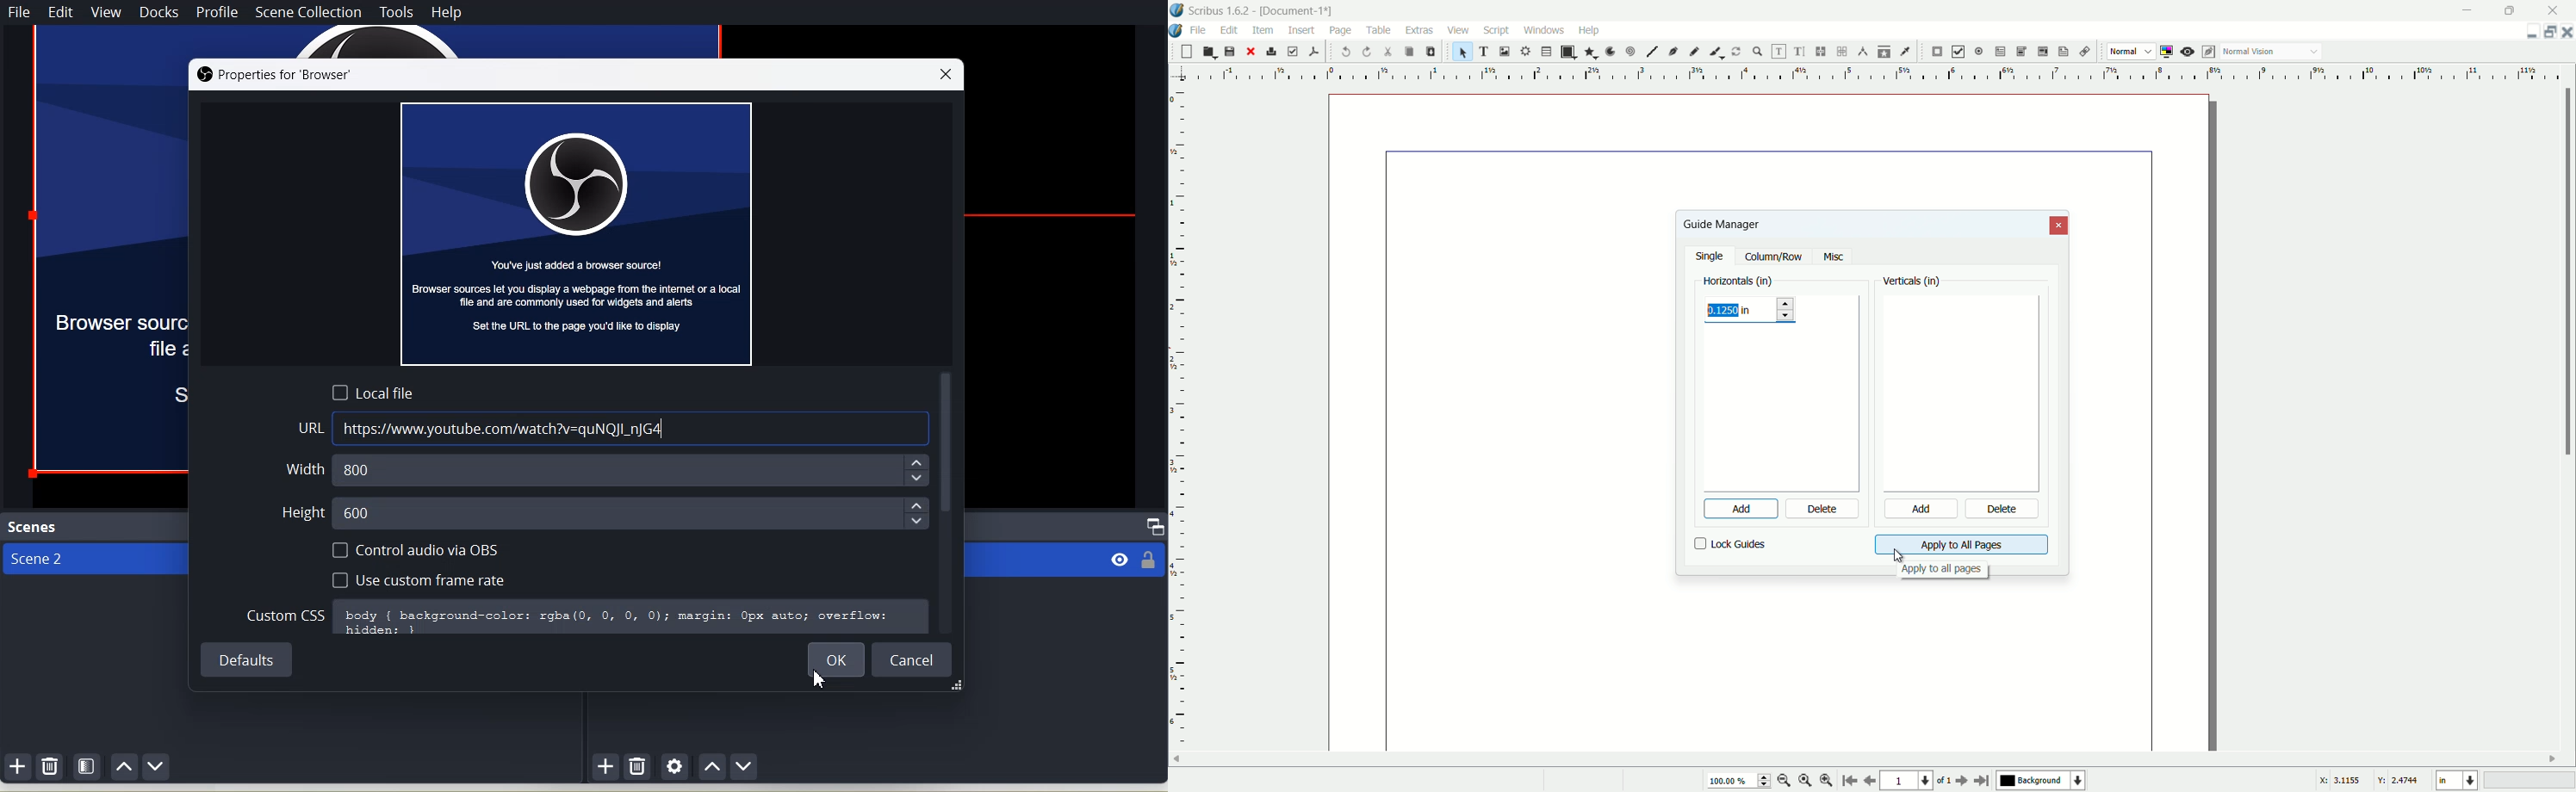 This screenshot has width=2576, height=812. Describe the element at coordinates (1844, 51) in the screenshot. I see `unlink text frames` at that location.